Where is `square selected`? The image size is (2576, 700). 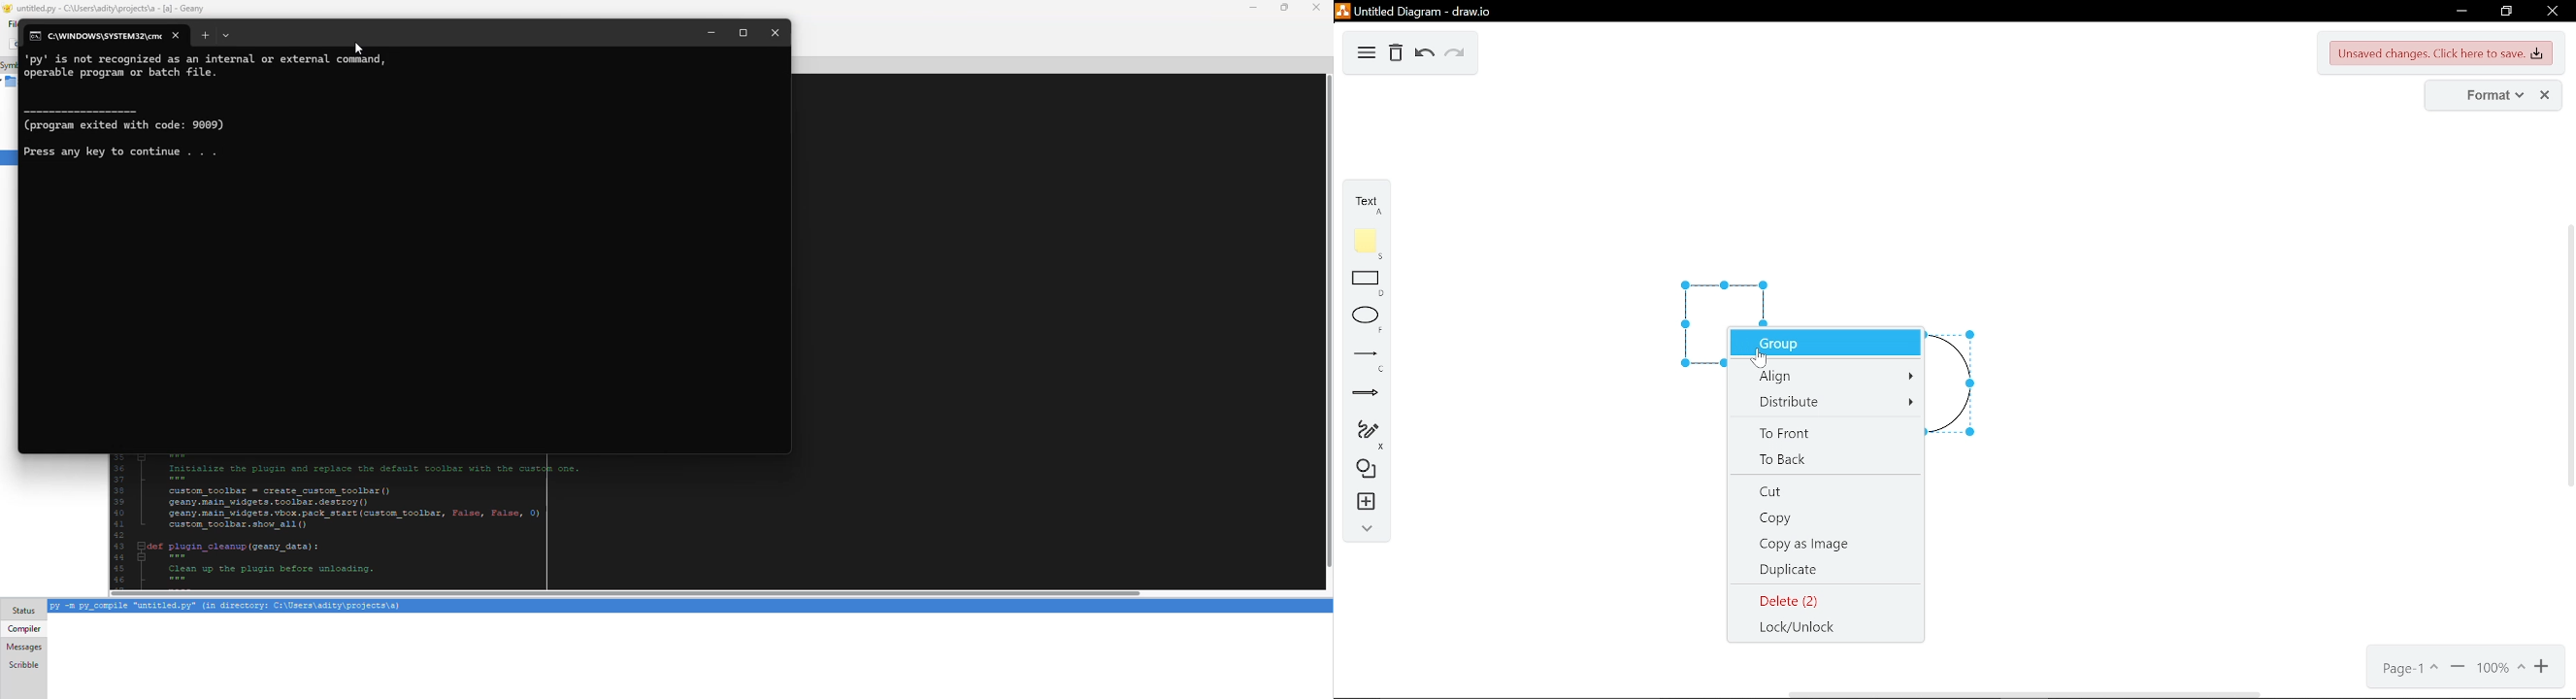 square selected is located at coordinates (1725, 300).